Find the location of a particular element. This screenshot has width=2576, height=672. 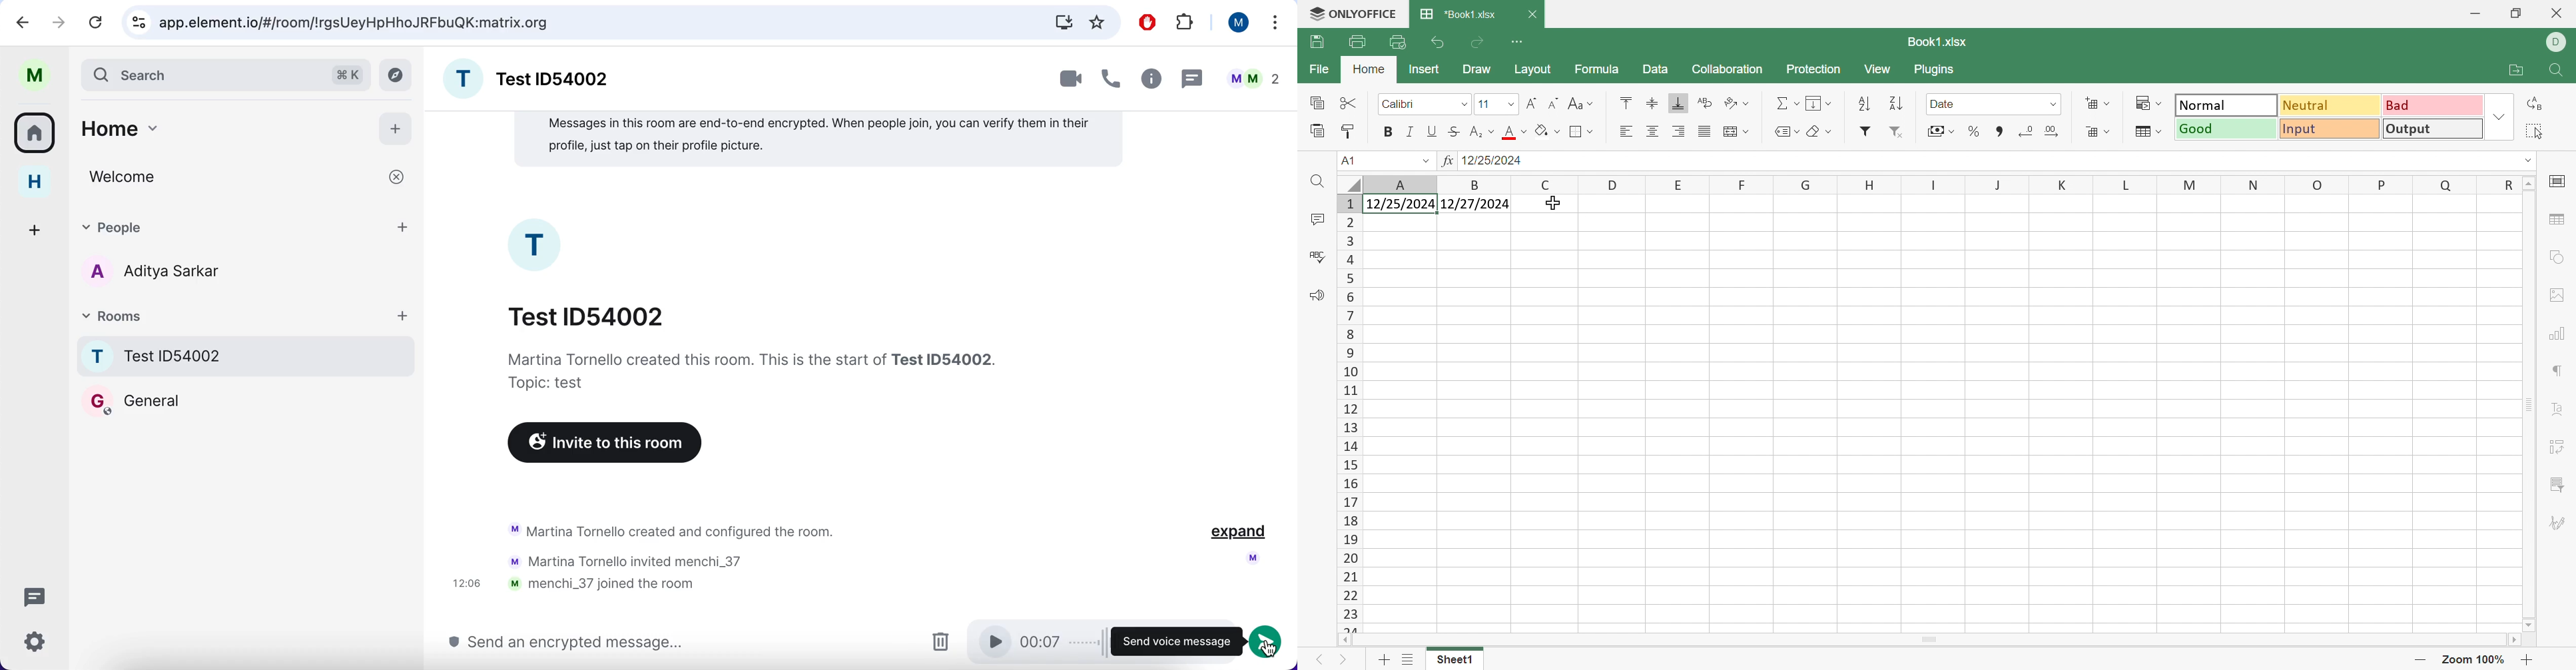

profile pictur is located at coordinates (1250, 558).